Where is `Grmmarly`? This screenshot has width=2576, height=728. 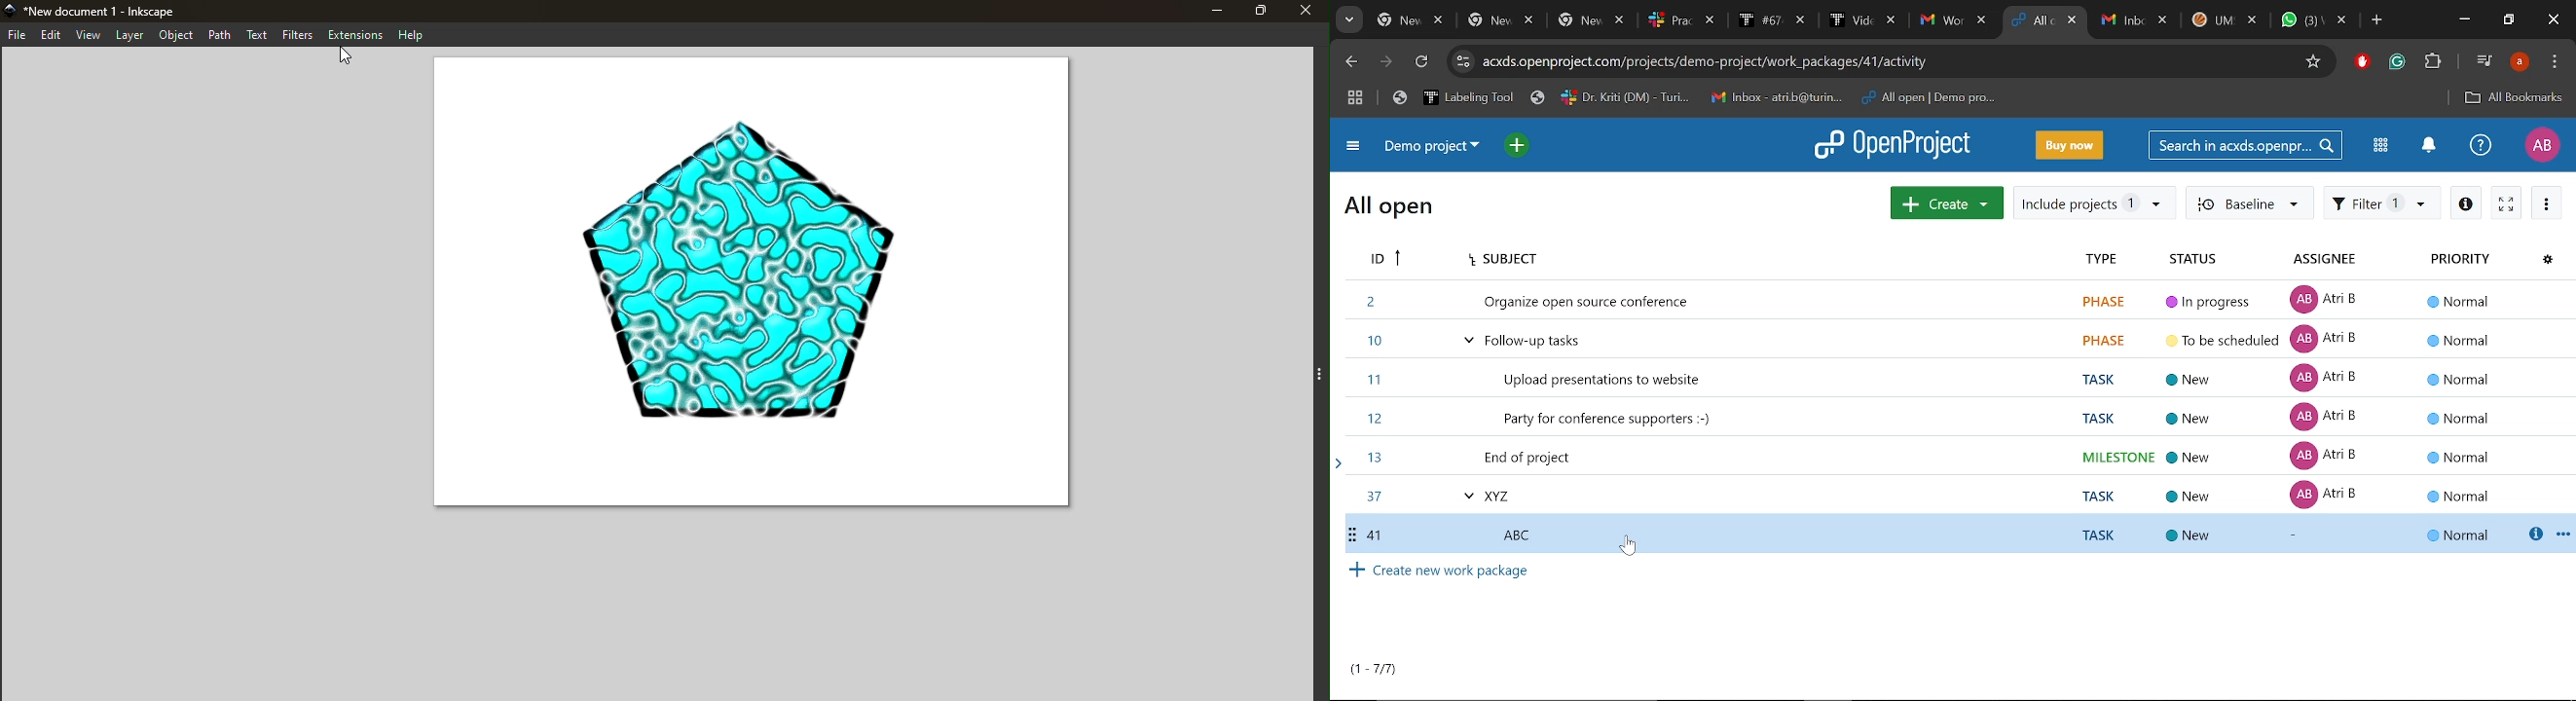 Grmmarly is located at coordinates (2399, 64).